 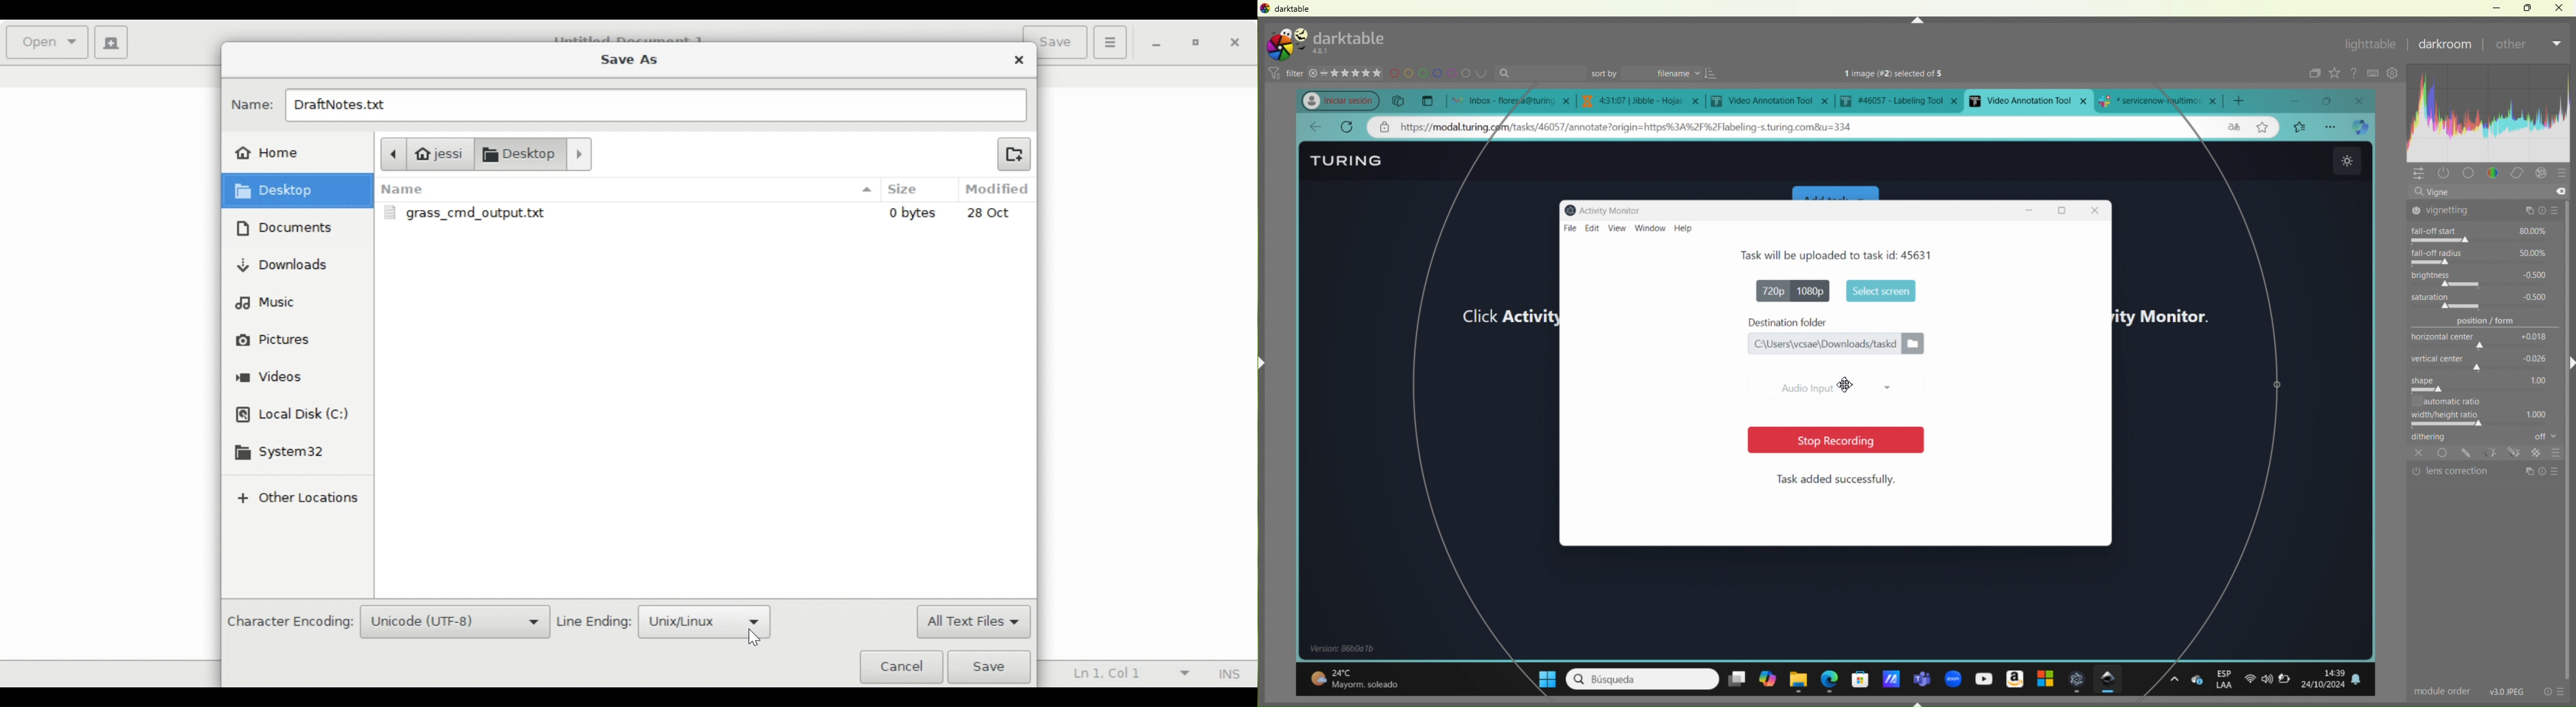 I want to click on Documents, so click(x=539, y=154).